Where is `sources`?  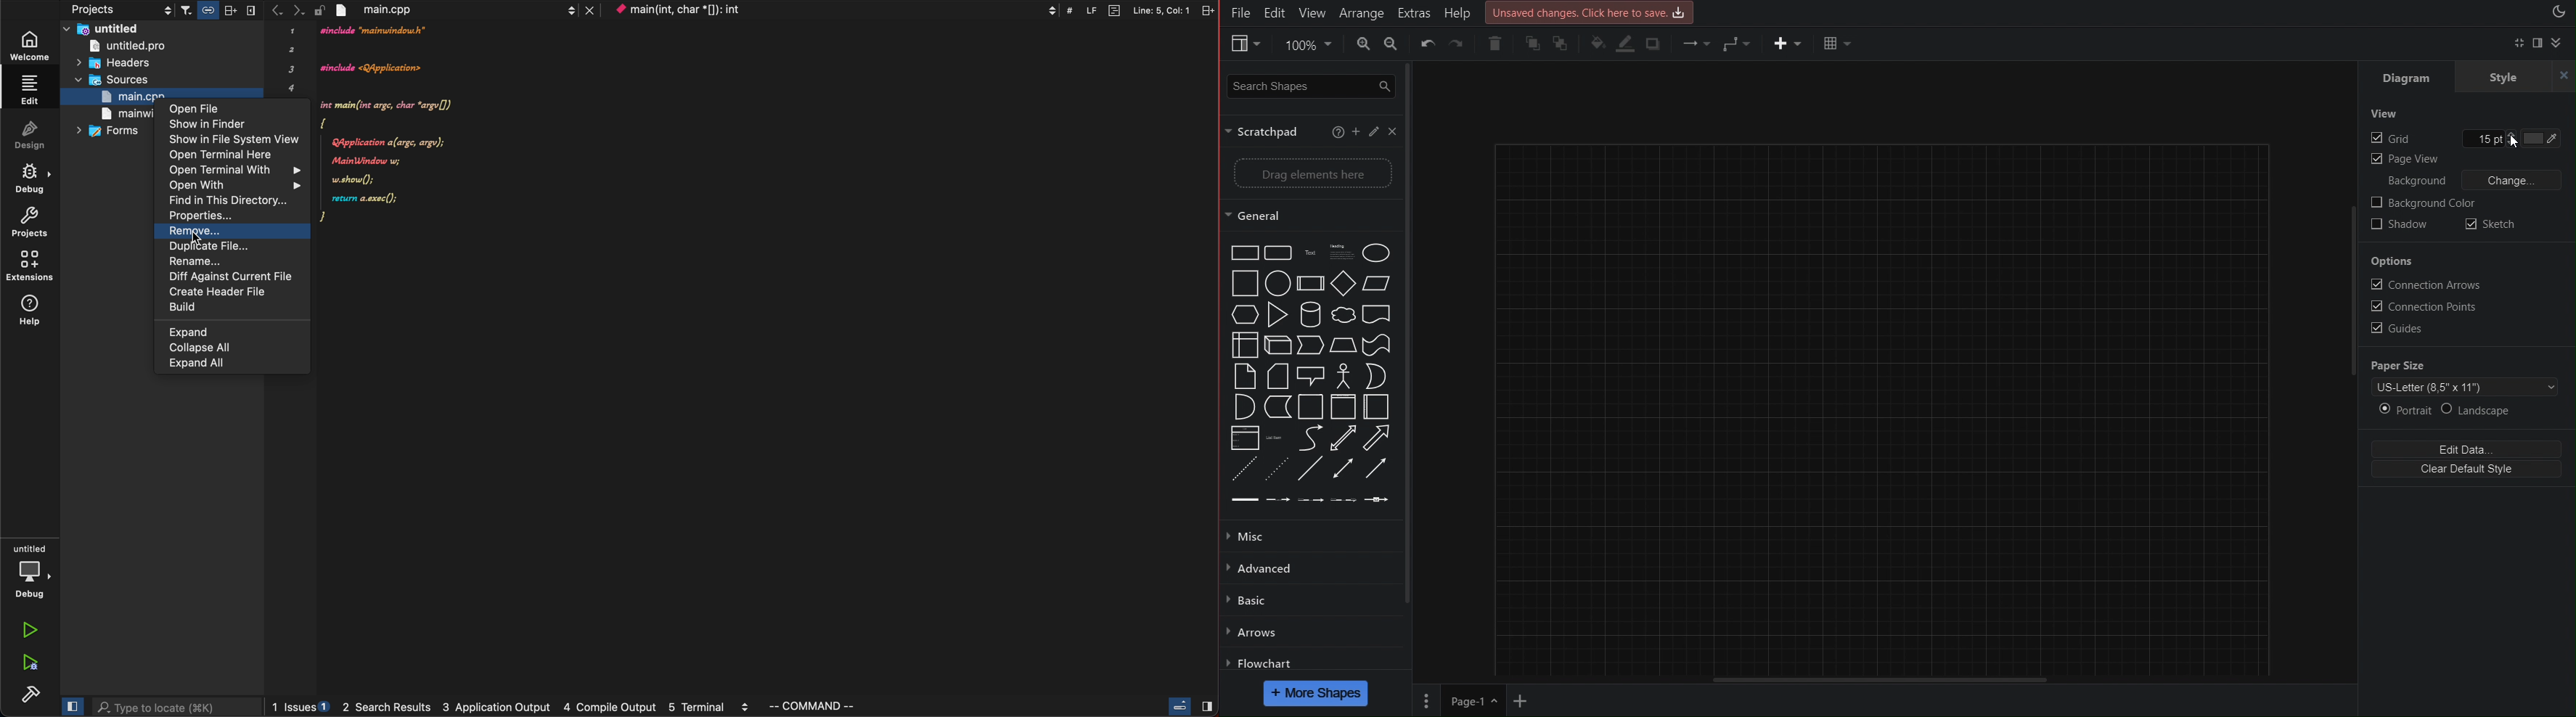
sources is located at coordinates (113, 80).